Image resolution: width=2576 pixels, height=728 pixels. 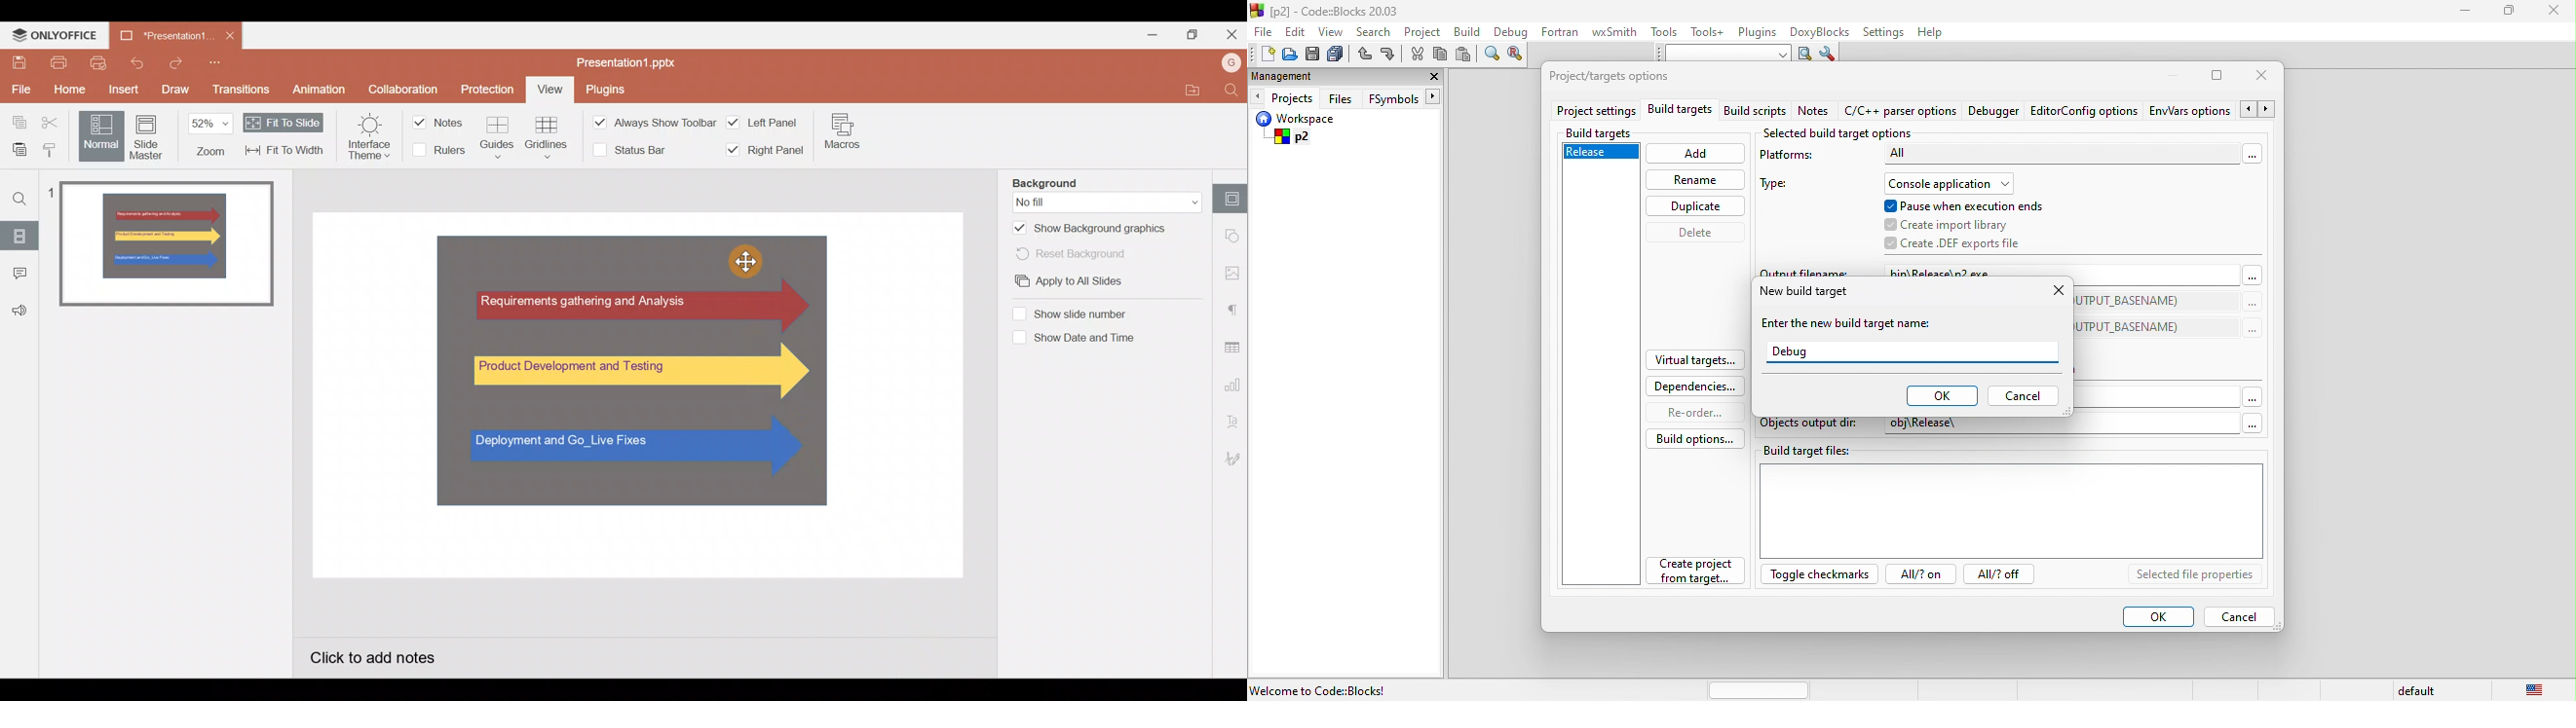 I want to click on Protection, so click(x=487, y=89).